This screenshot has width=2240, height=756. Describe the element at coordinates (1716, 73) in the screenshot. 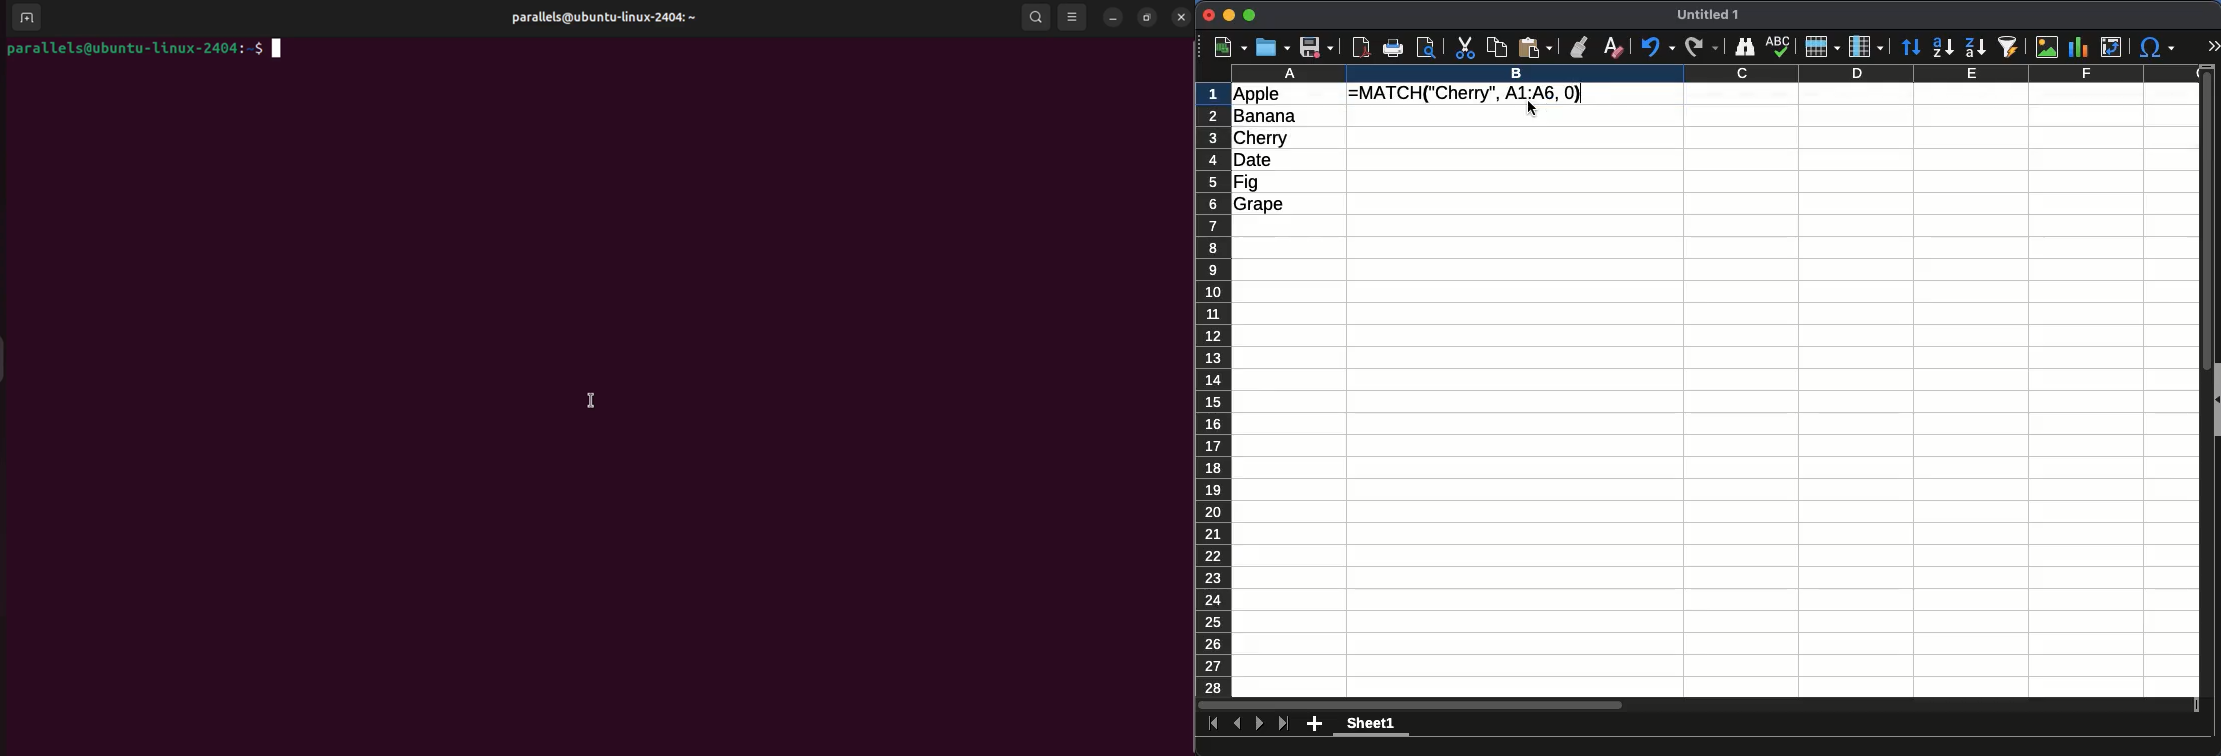

I see `column` at that location.